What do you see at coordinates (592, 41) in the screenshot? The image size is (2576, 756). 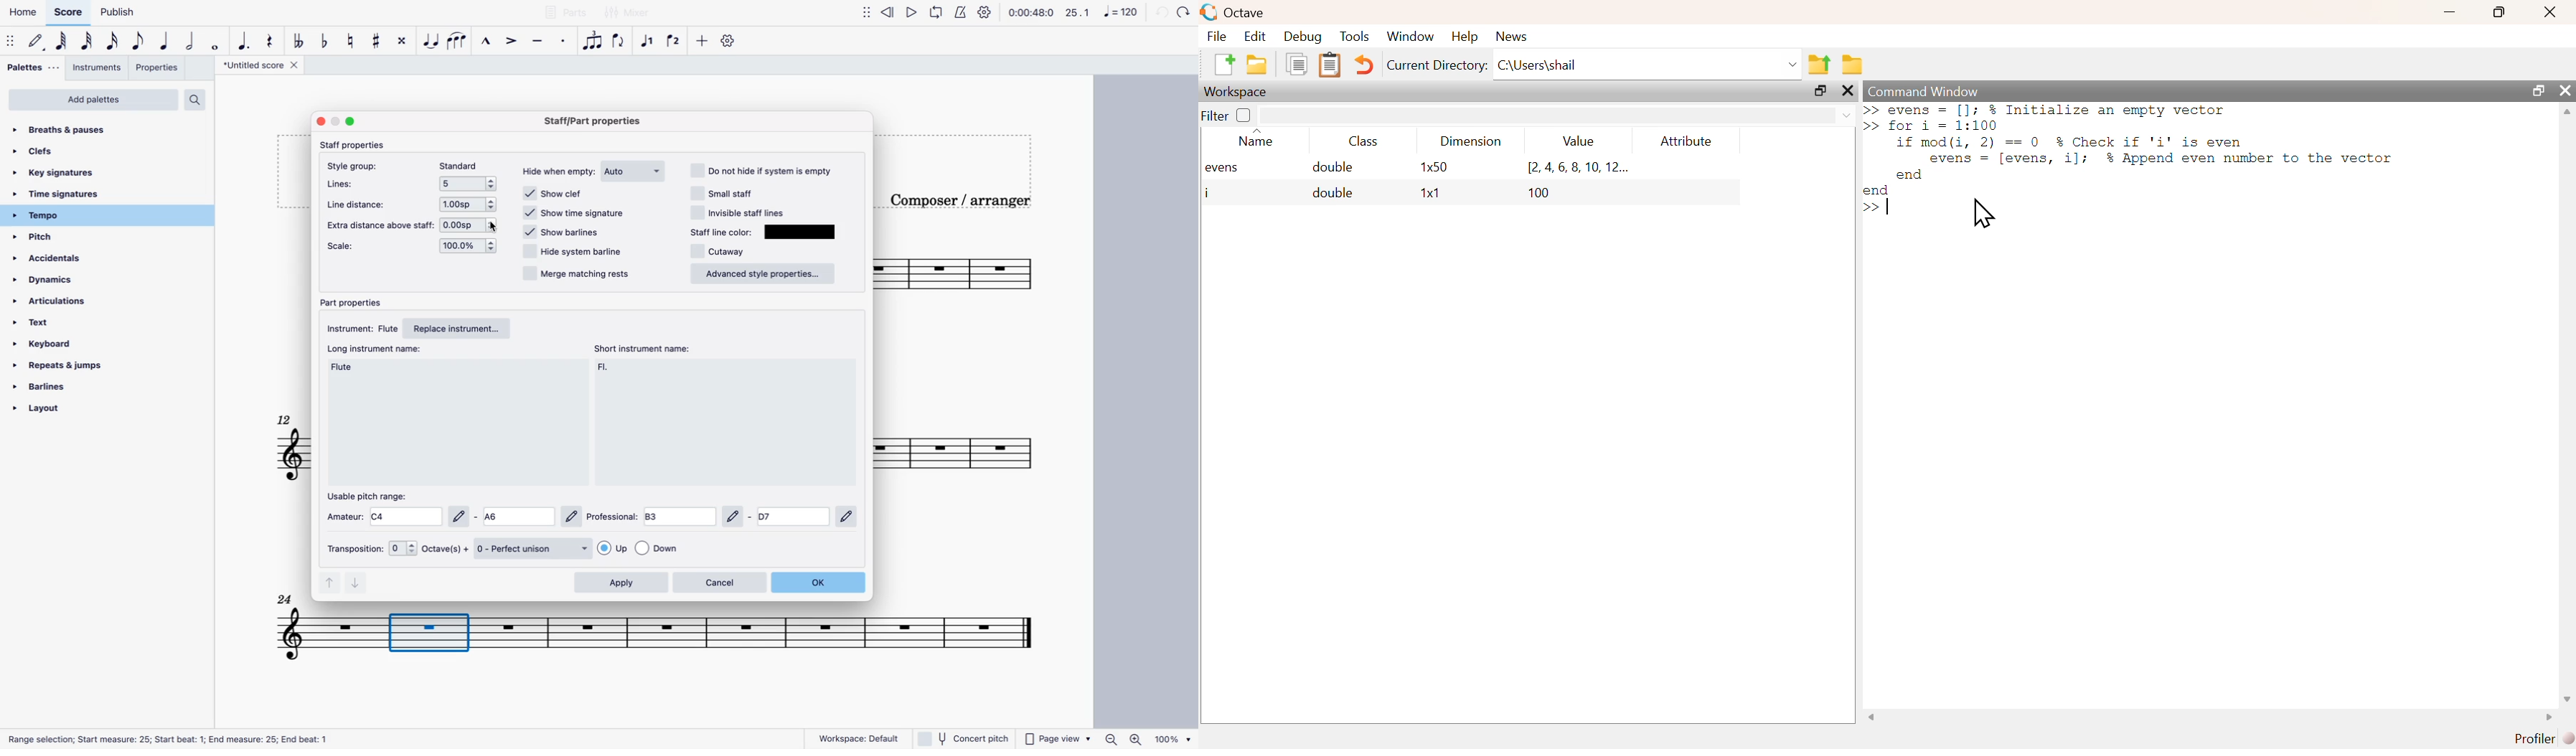 I see `tuplet` at bounding box center [592, 41].